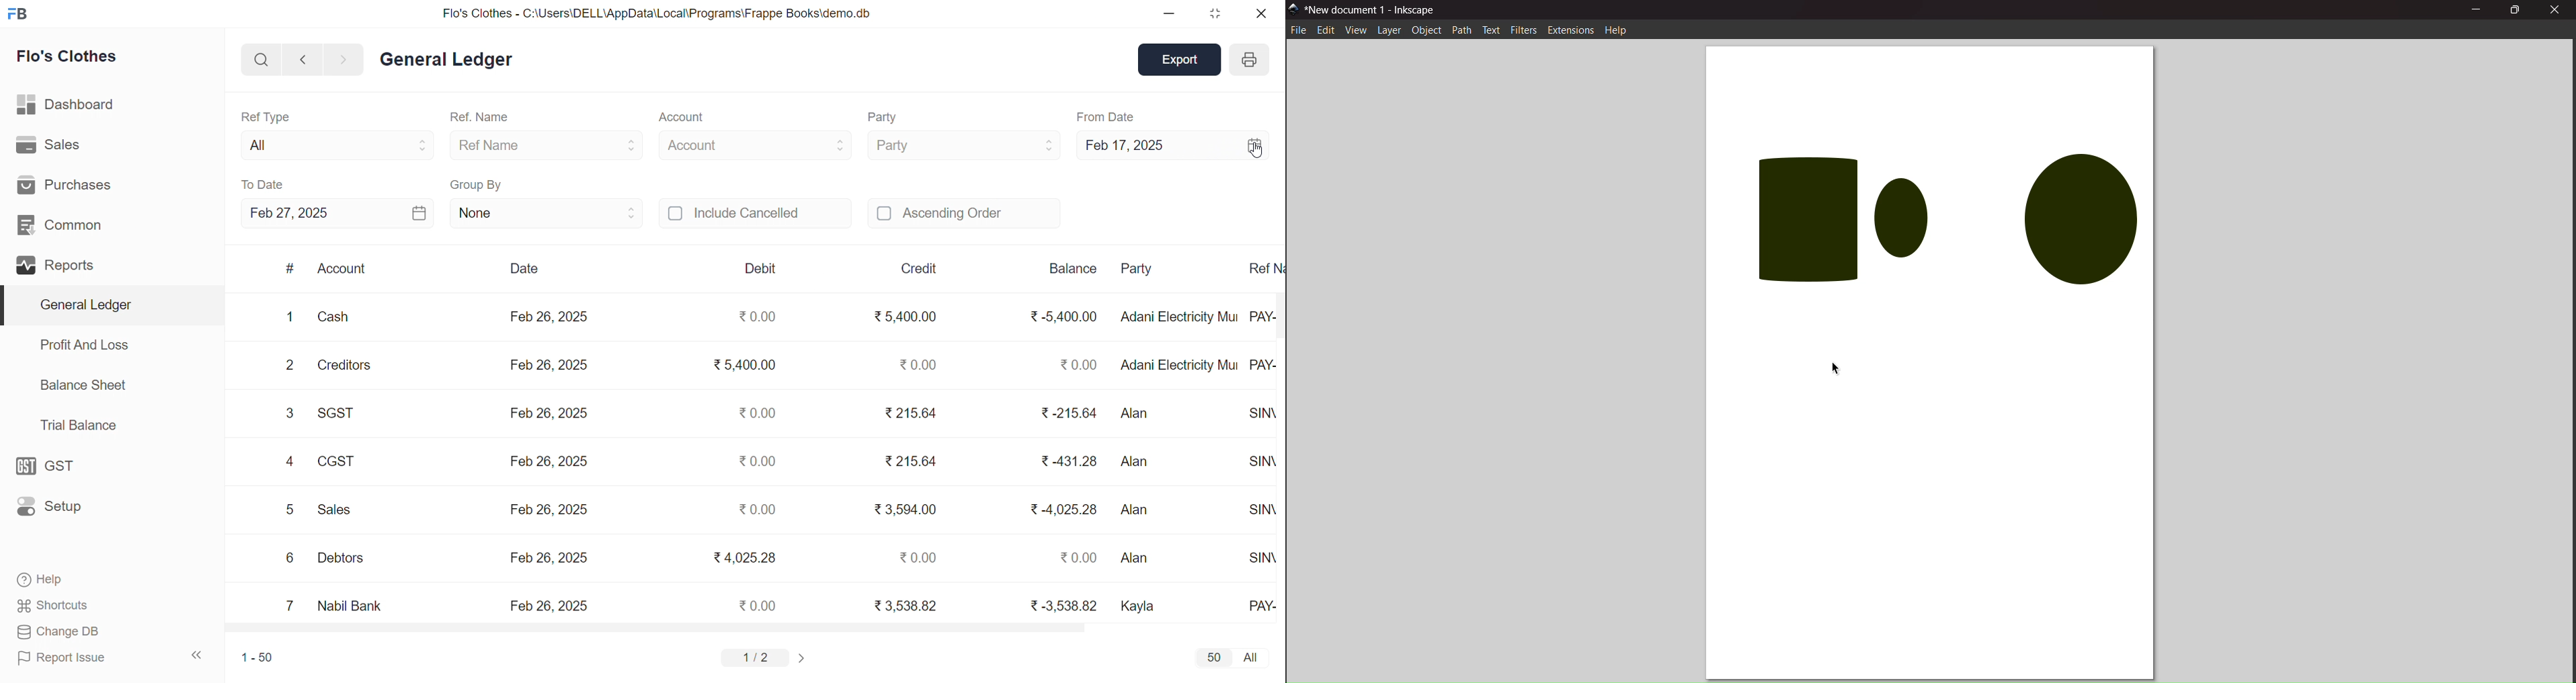  I want to click on object, so click(1426, 30).